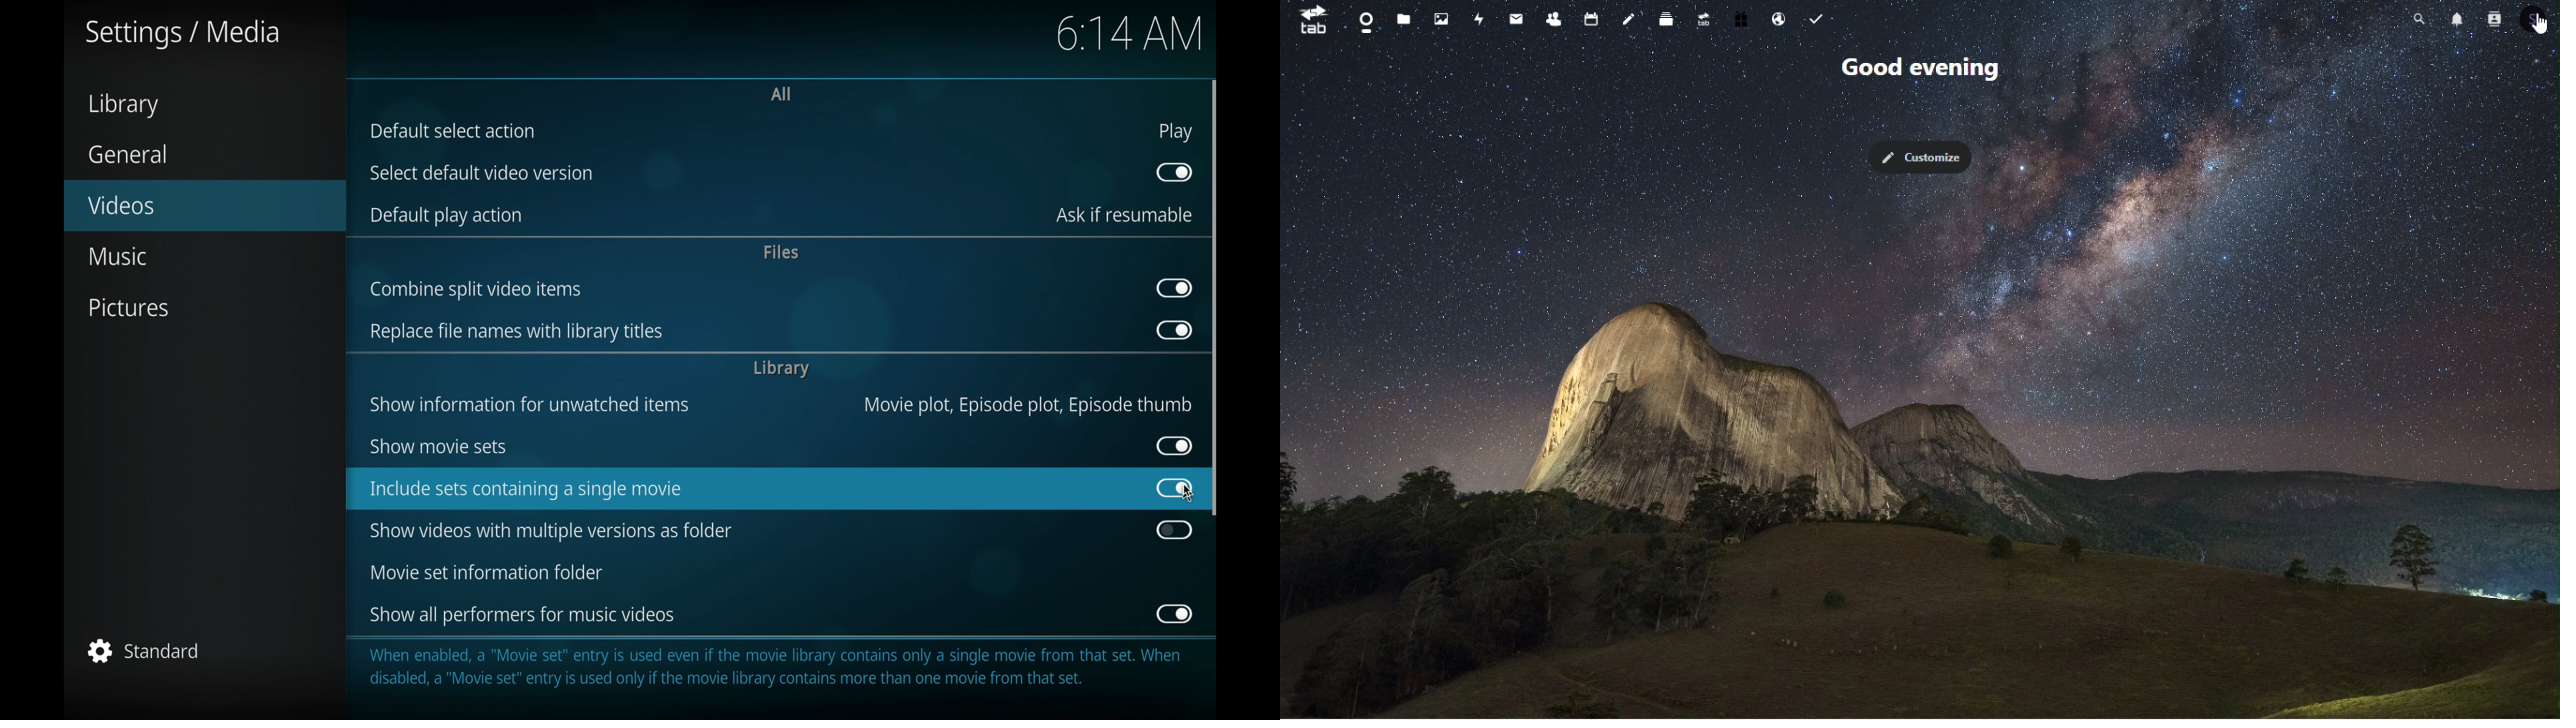 The width and height of the screenshot is (2576, 728). Describe the element at coordinates (1702, 20) in the screenshot. I see `upgrade` at that location.